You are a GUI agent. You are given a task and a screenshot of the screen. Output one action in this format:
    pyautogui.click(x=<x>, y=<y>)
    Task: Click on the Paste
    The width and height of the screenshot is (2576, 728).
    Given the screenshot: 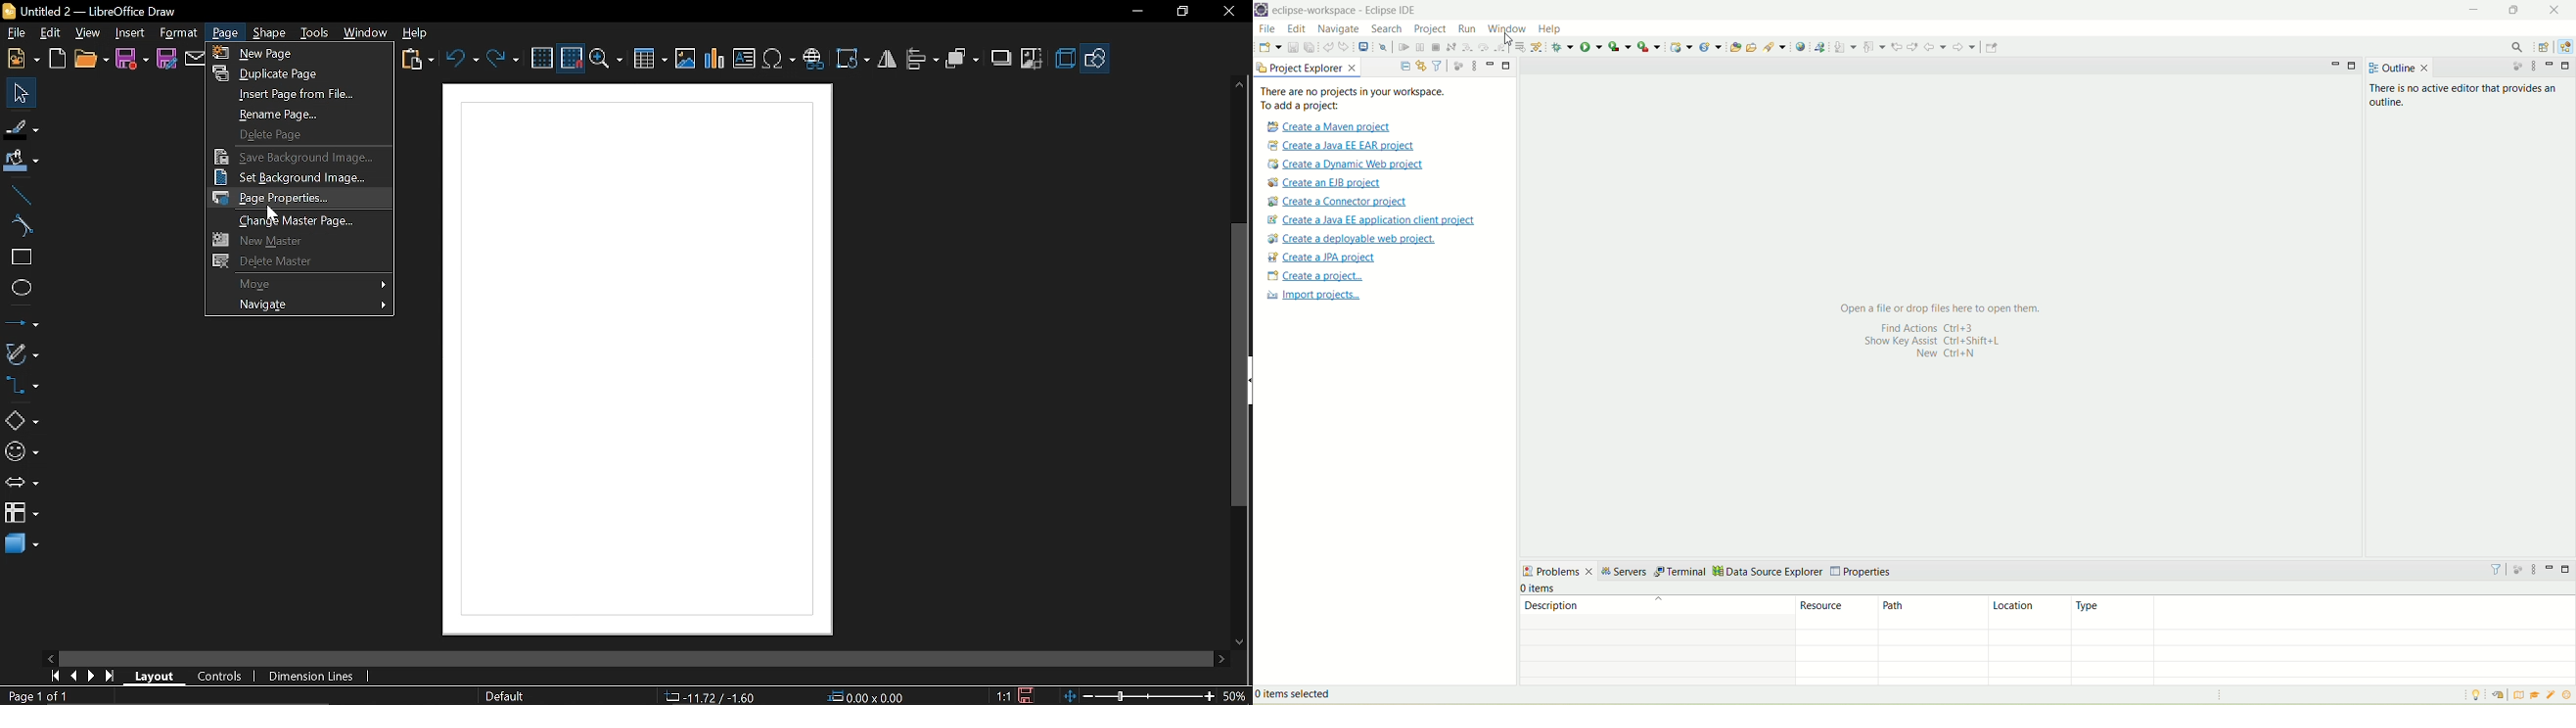 What is the action you would take?
    pyautogui.click(x=417, y=59)
    